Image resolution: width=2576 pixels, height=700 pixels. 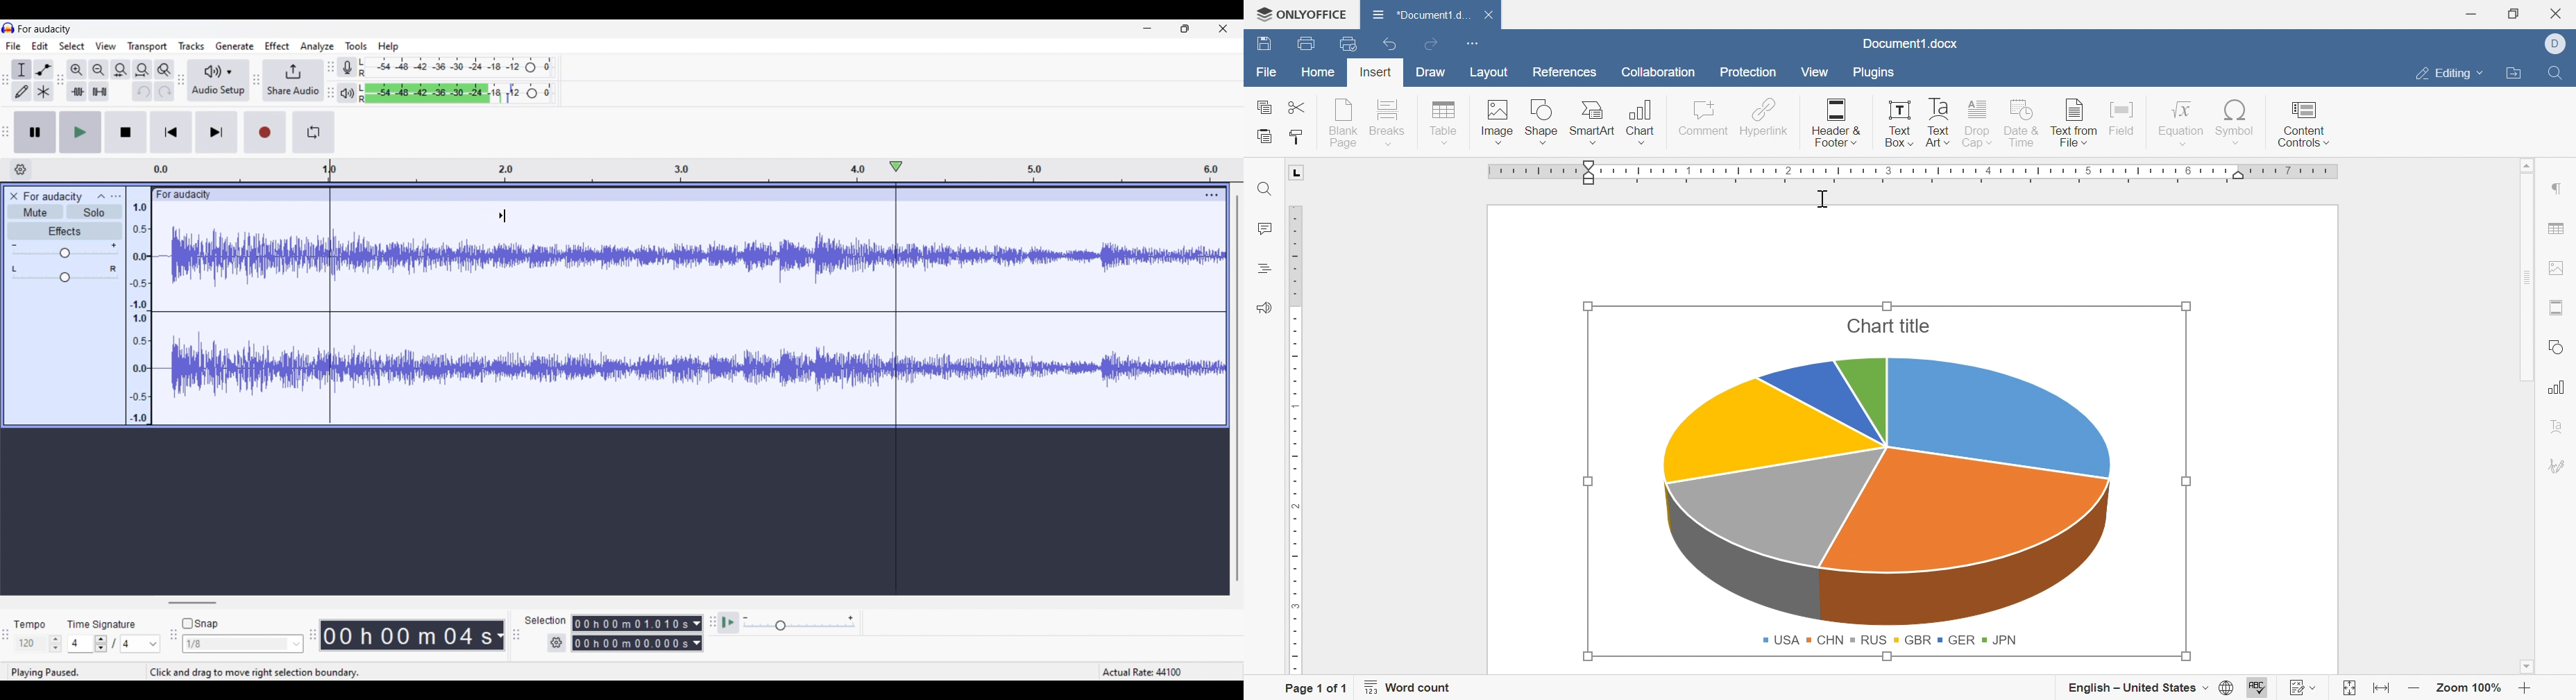 What do you see at coordinates (14, 46) in the screenshot?
I see `File menu` at bounding box center [14, 46].